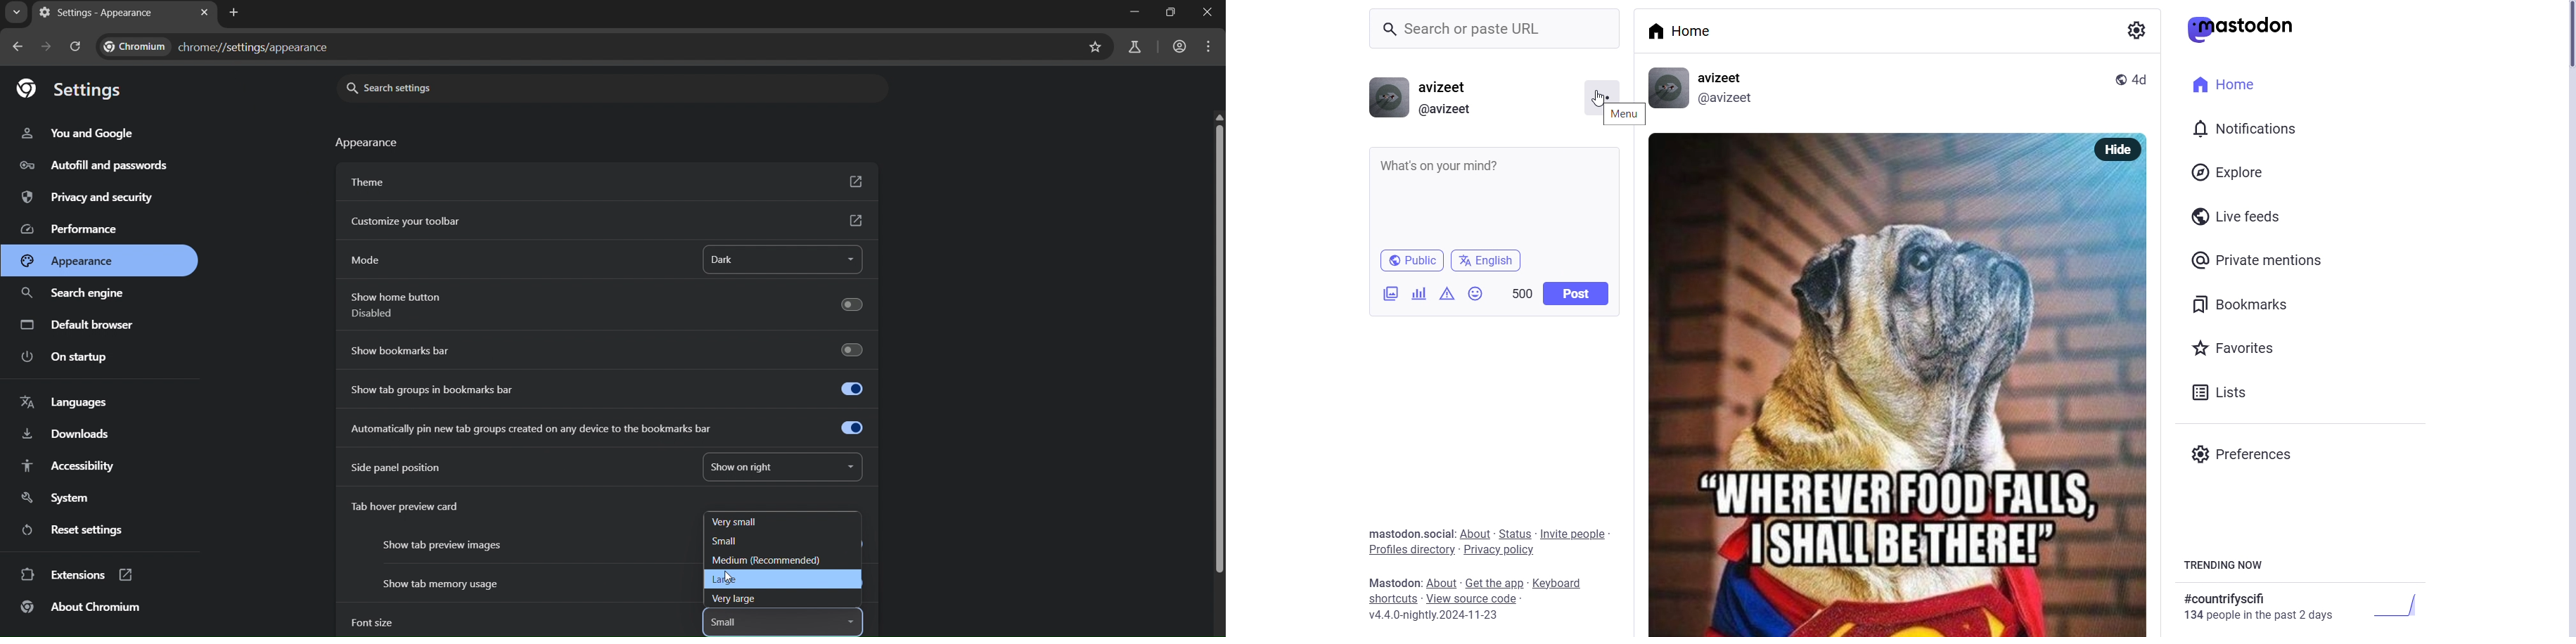 The height and width of the screenshot is (644, 2576). What do you see at coordinates (733, 581) in the screenshot?
I see `large` at bounding box center [733, 581].